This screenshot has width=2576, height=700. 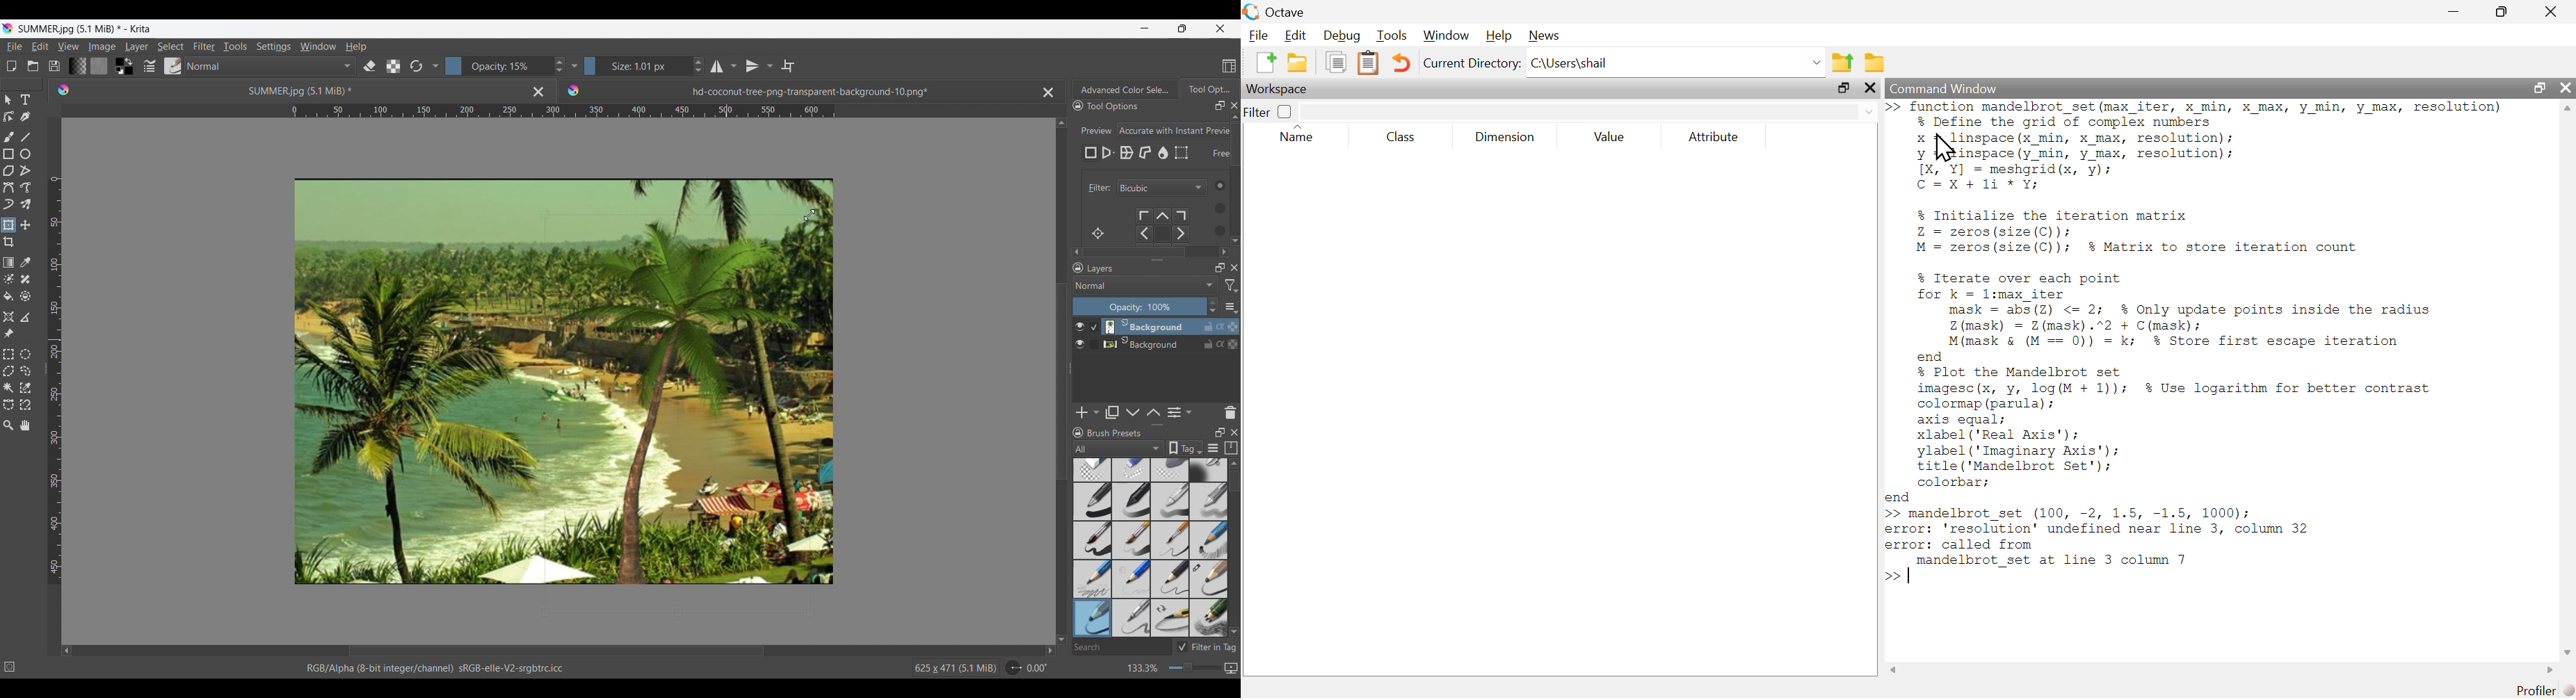 I want to click on Reload original preset, so click(x=416, y=66).